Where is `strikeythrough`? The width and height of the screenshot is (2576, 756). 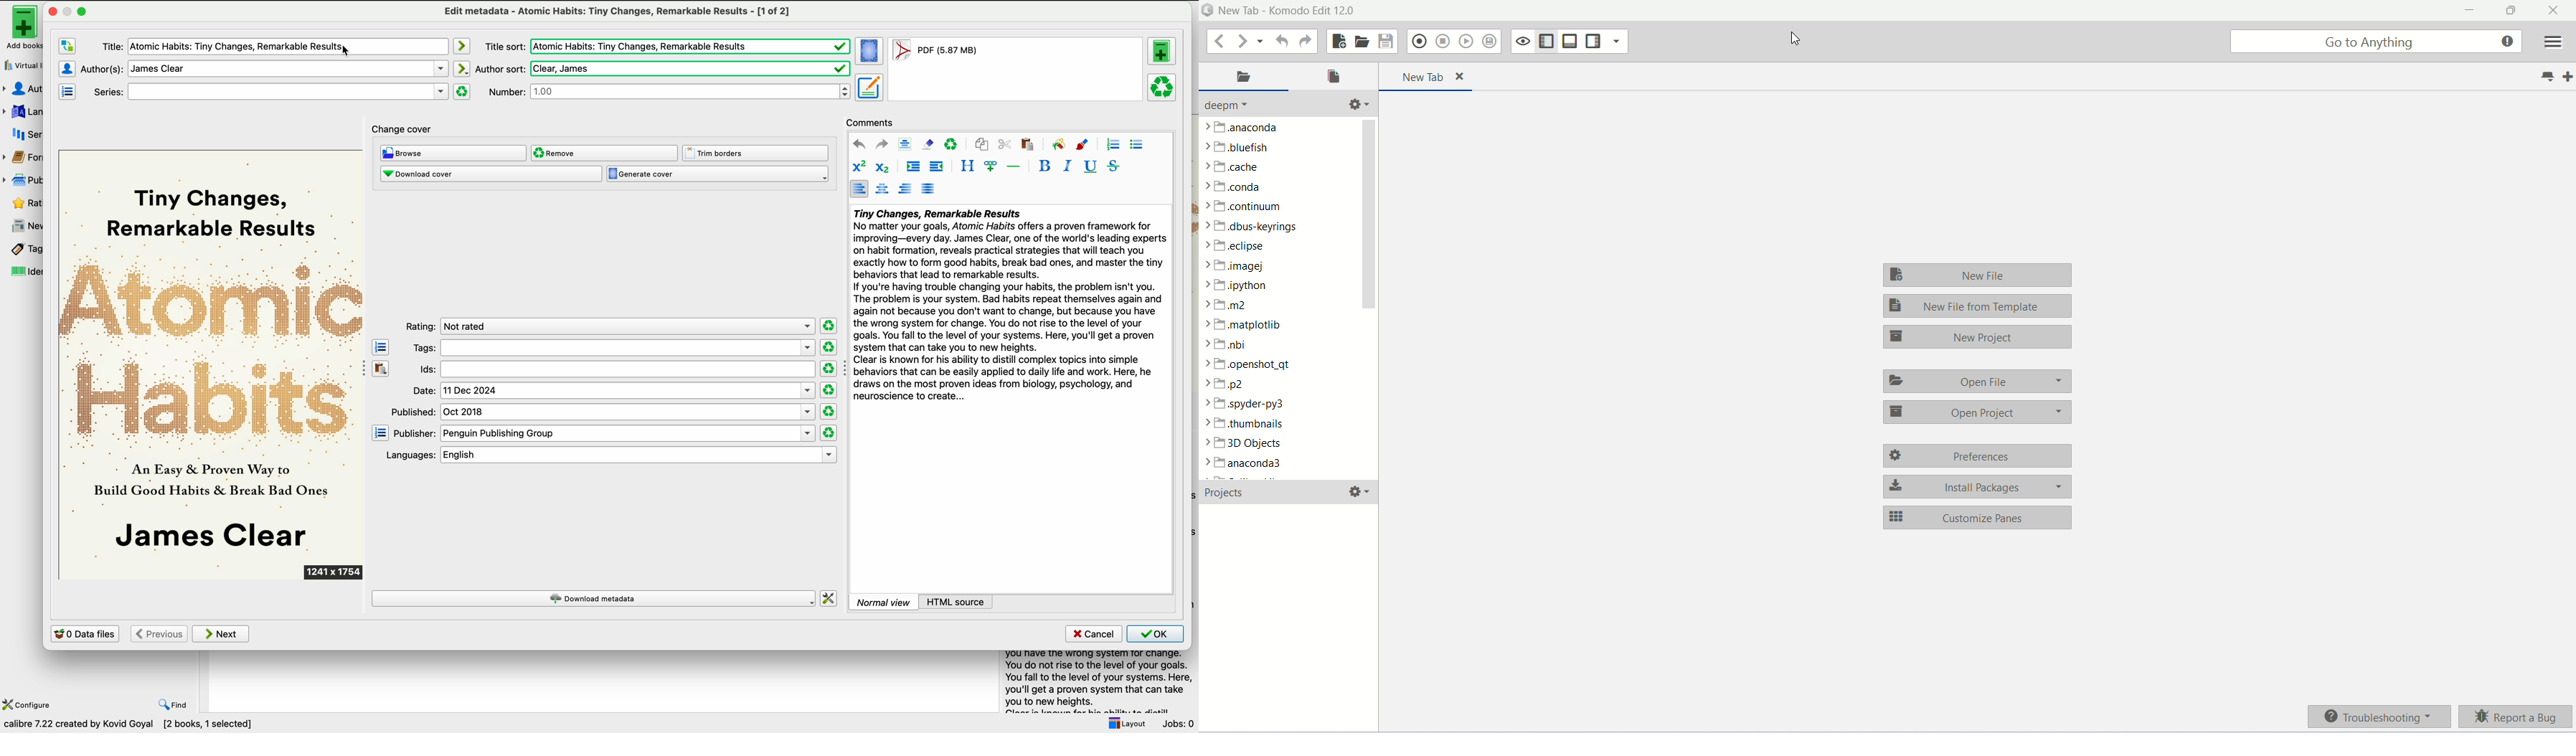
strikeythrough is located at coordinates (1115, 167).